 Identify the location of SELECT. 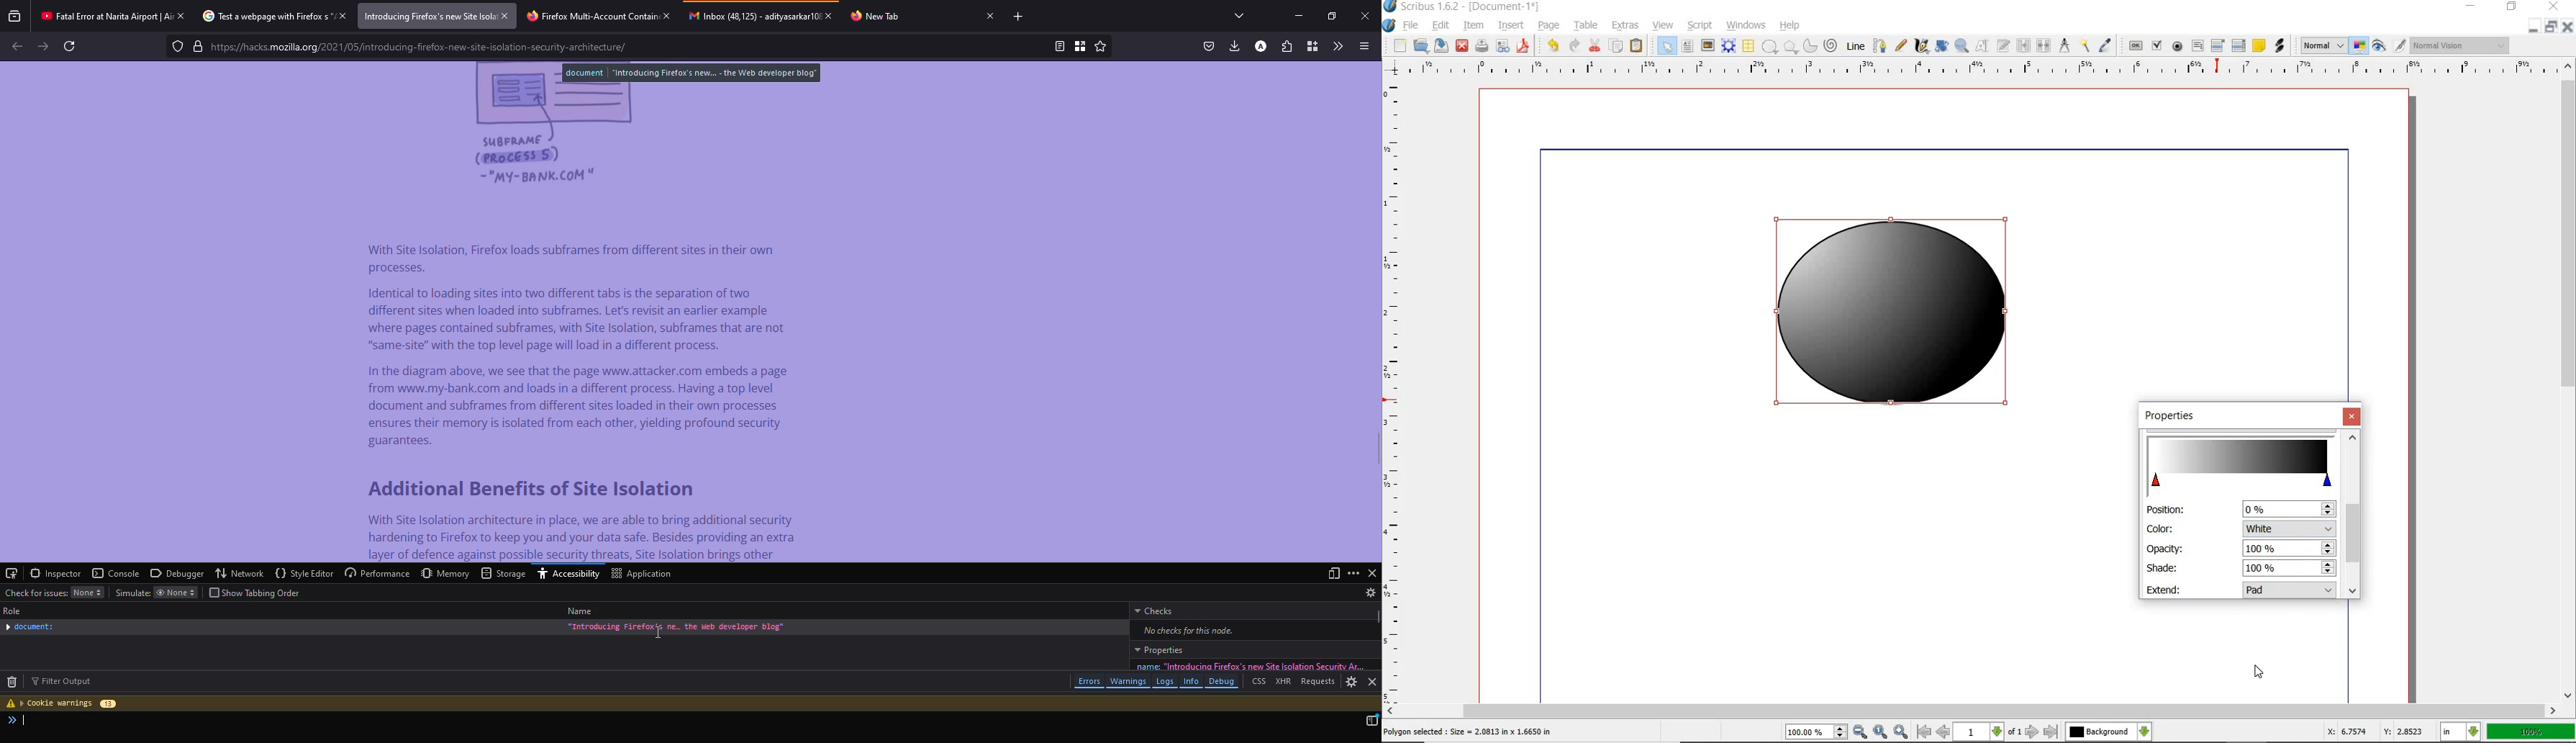
(1667, 47).